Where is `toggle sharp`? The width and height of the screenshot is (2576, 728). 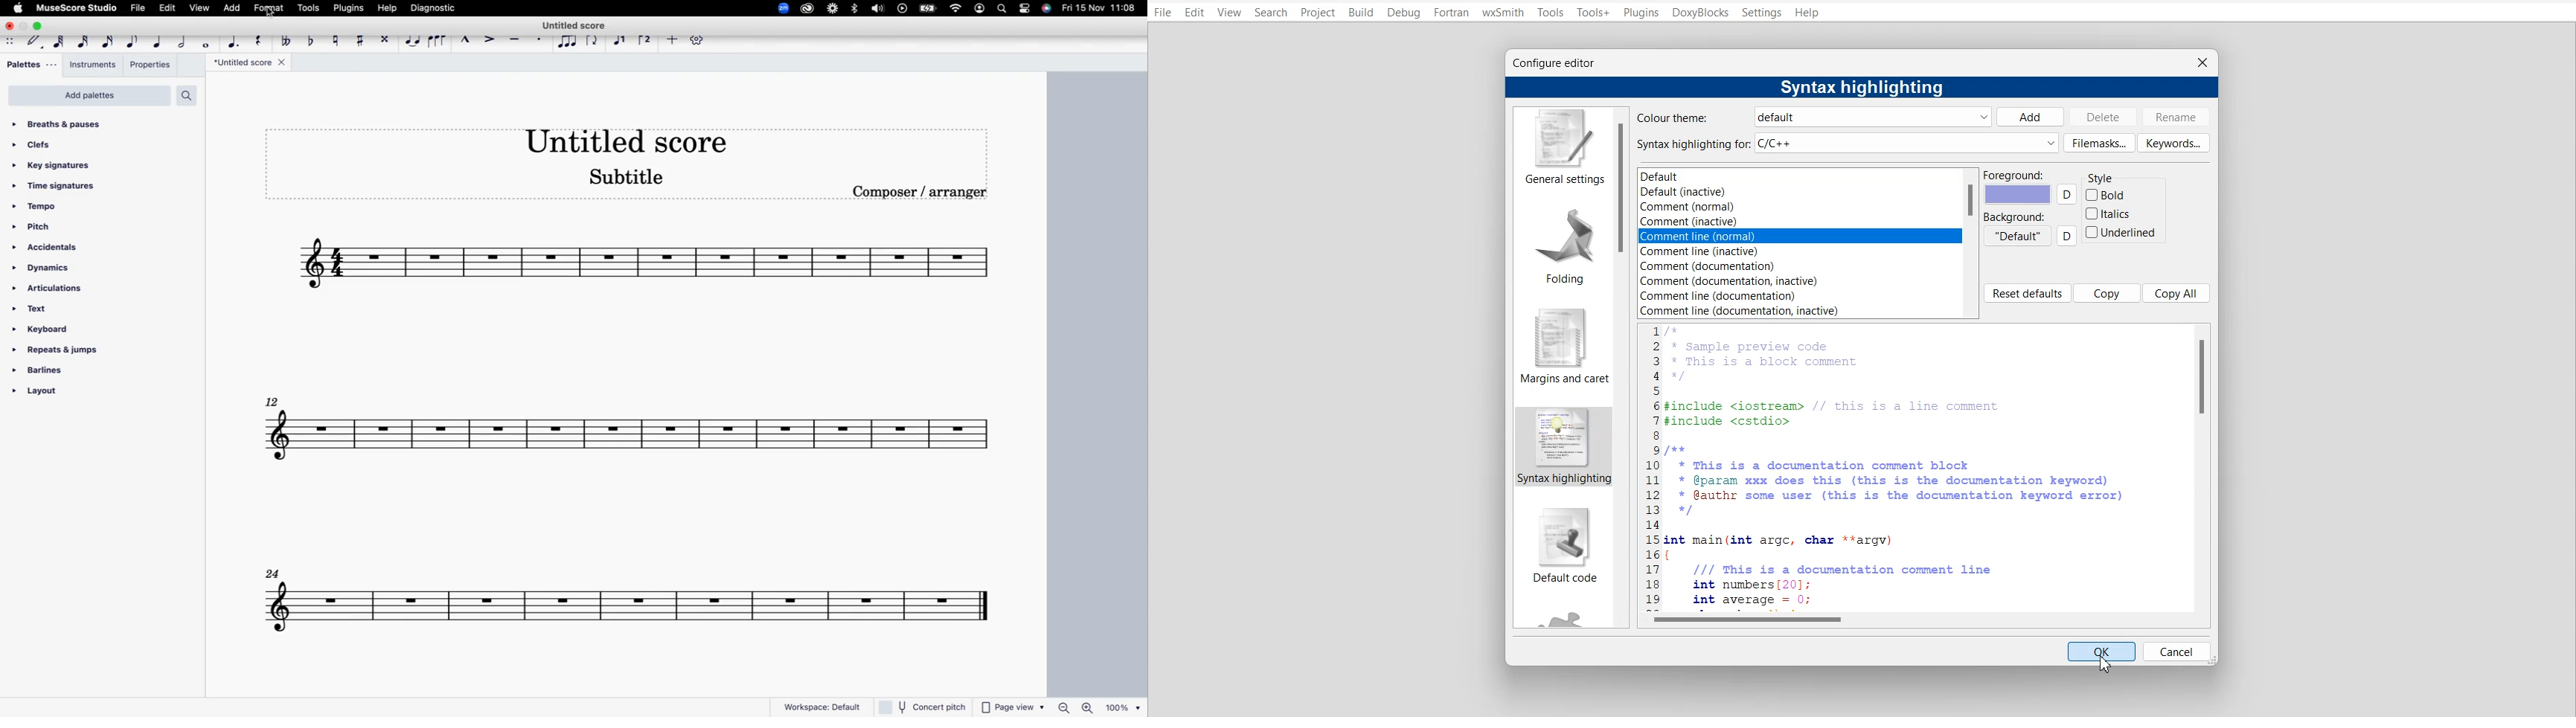 toggle sharp is located at coordinates (359, 40).